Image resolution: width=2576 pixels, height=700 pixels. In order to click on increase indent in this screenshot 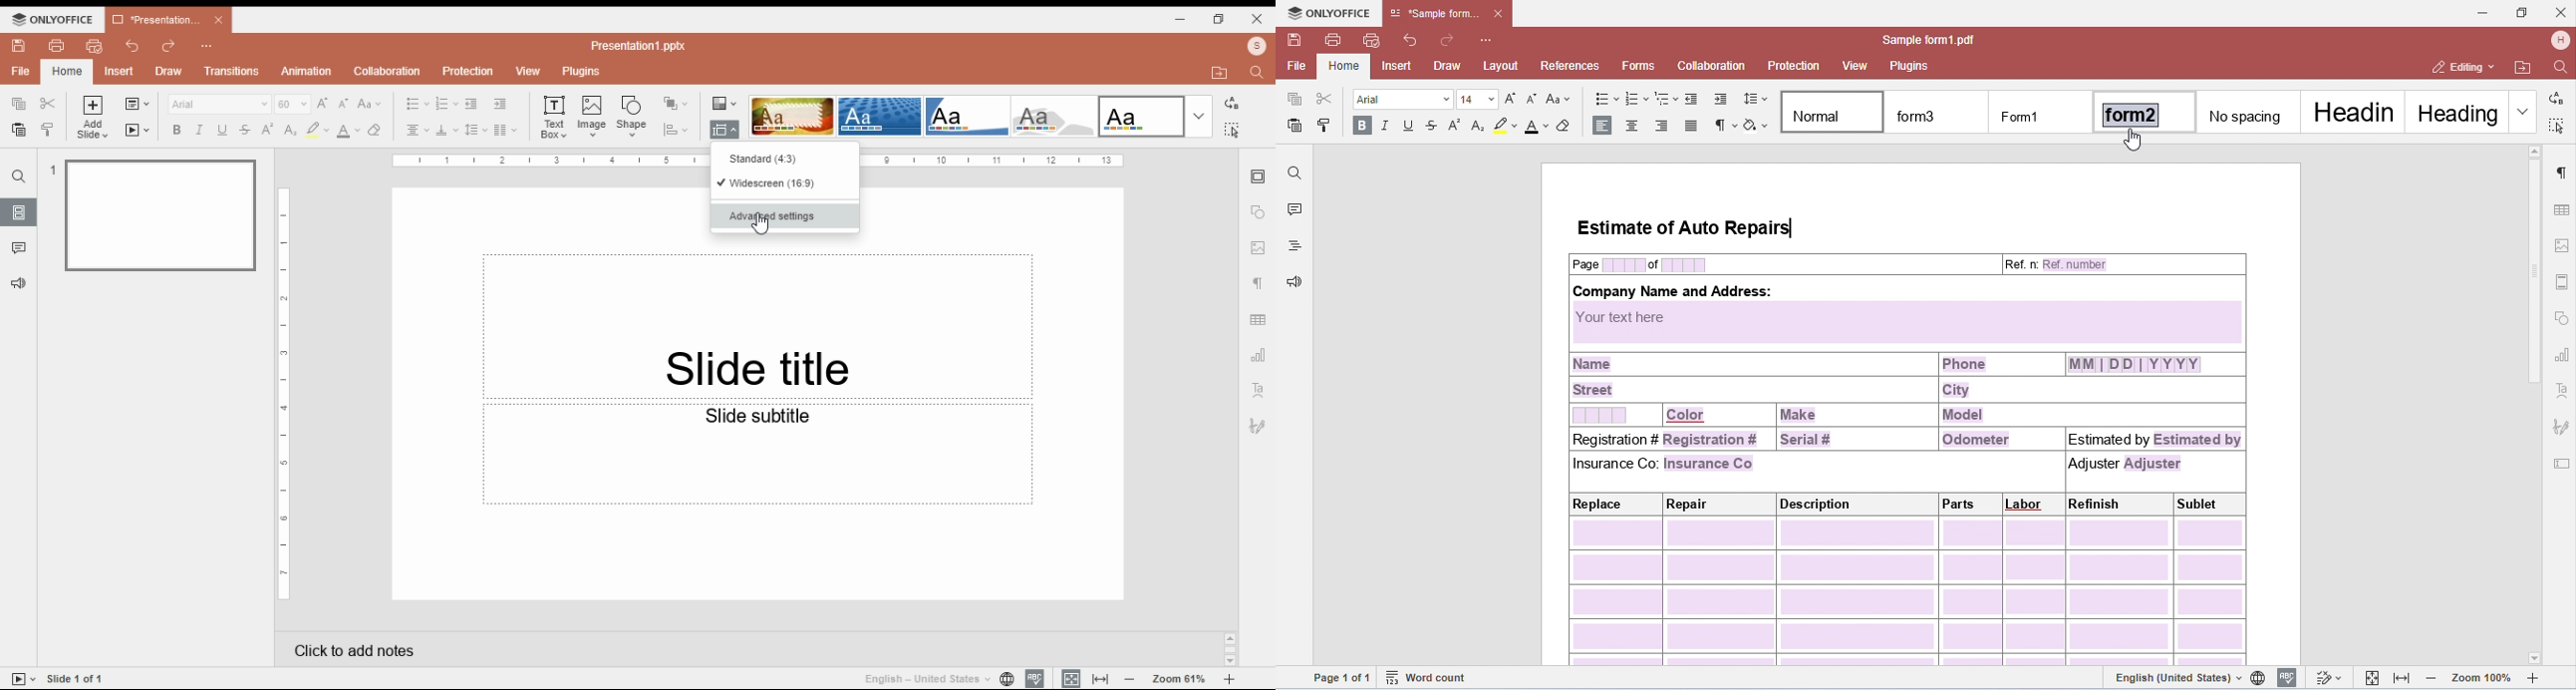, I will do `click(499, 104)`.